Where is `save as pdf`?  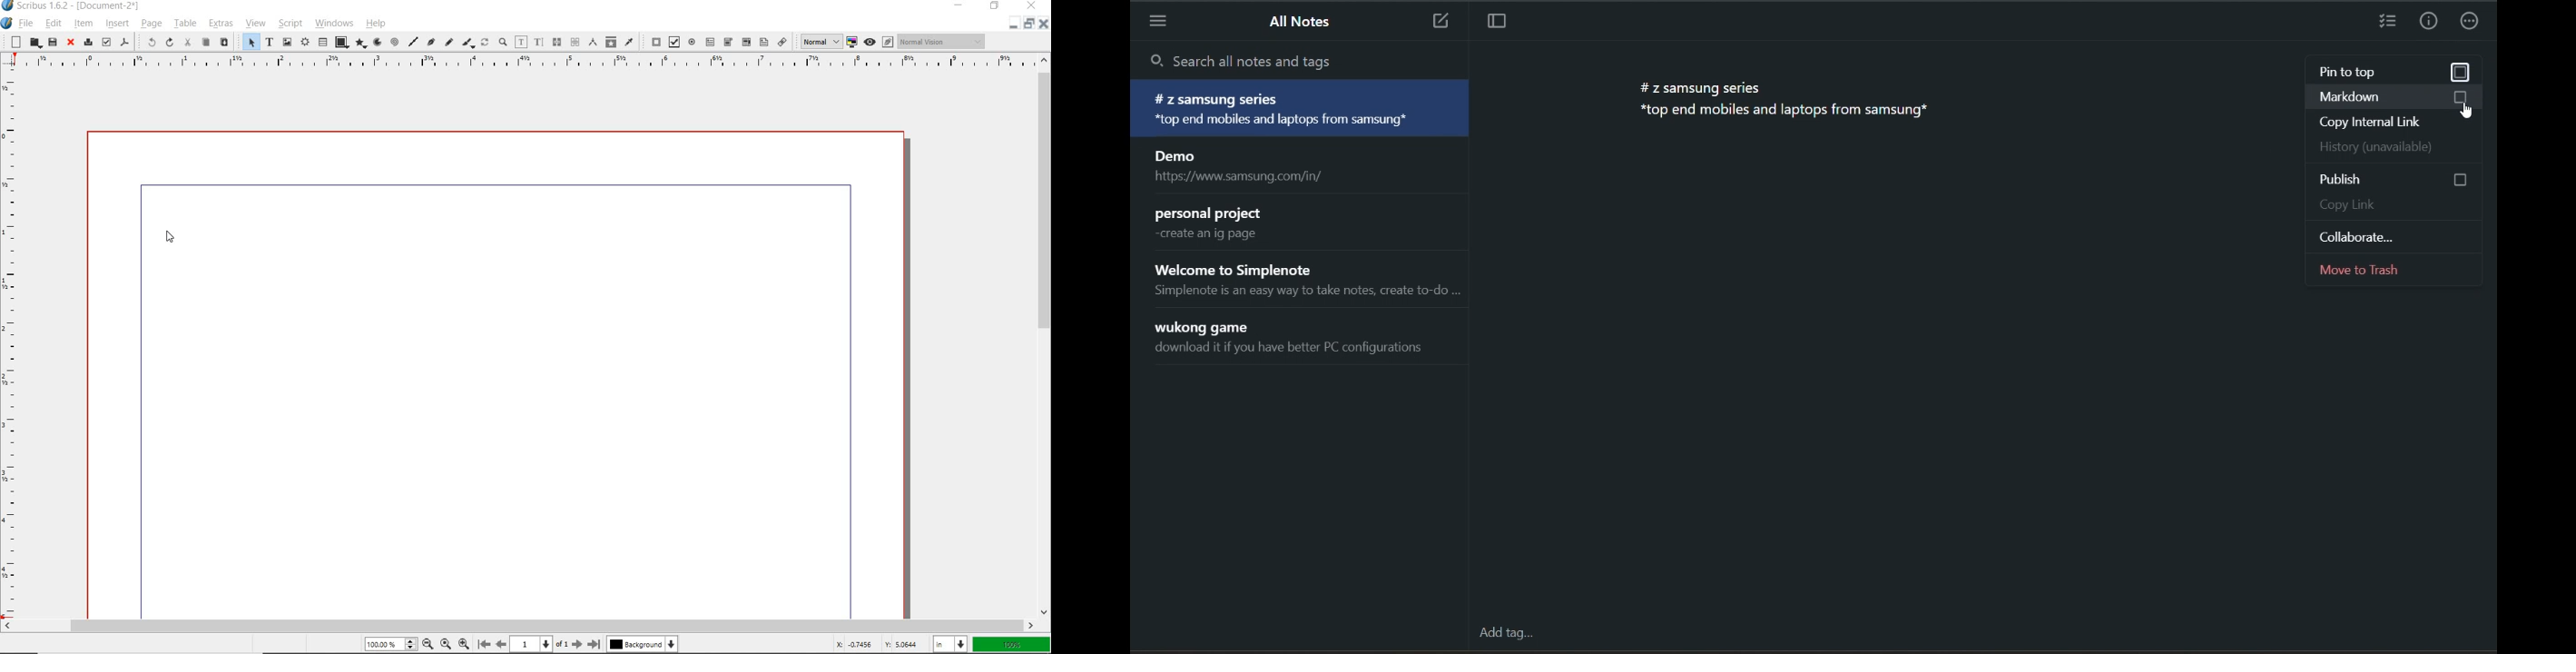
save as pdf is located at coordinates (125, 43).